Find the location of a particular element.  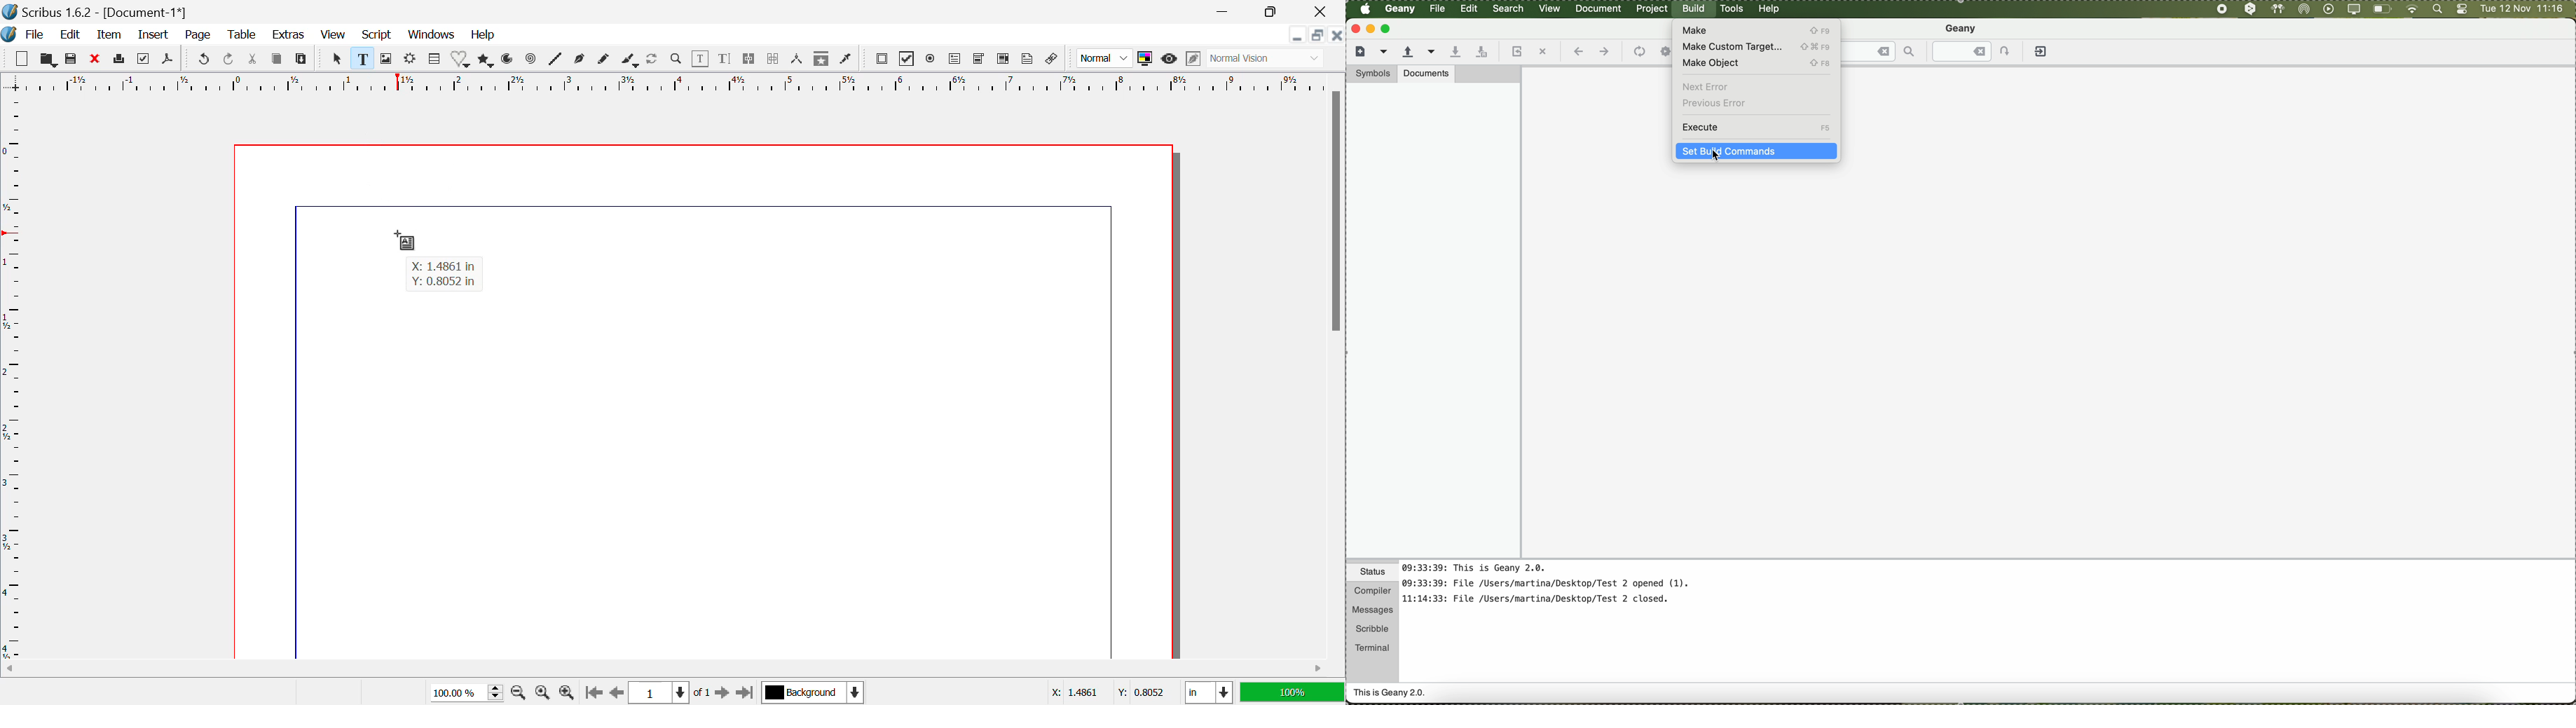

Edit is located at coordinates (72, 36).